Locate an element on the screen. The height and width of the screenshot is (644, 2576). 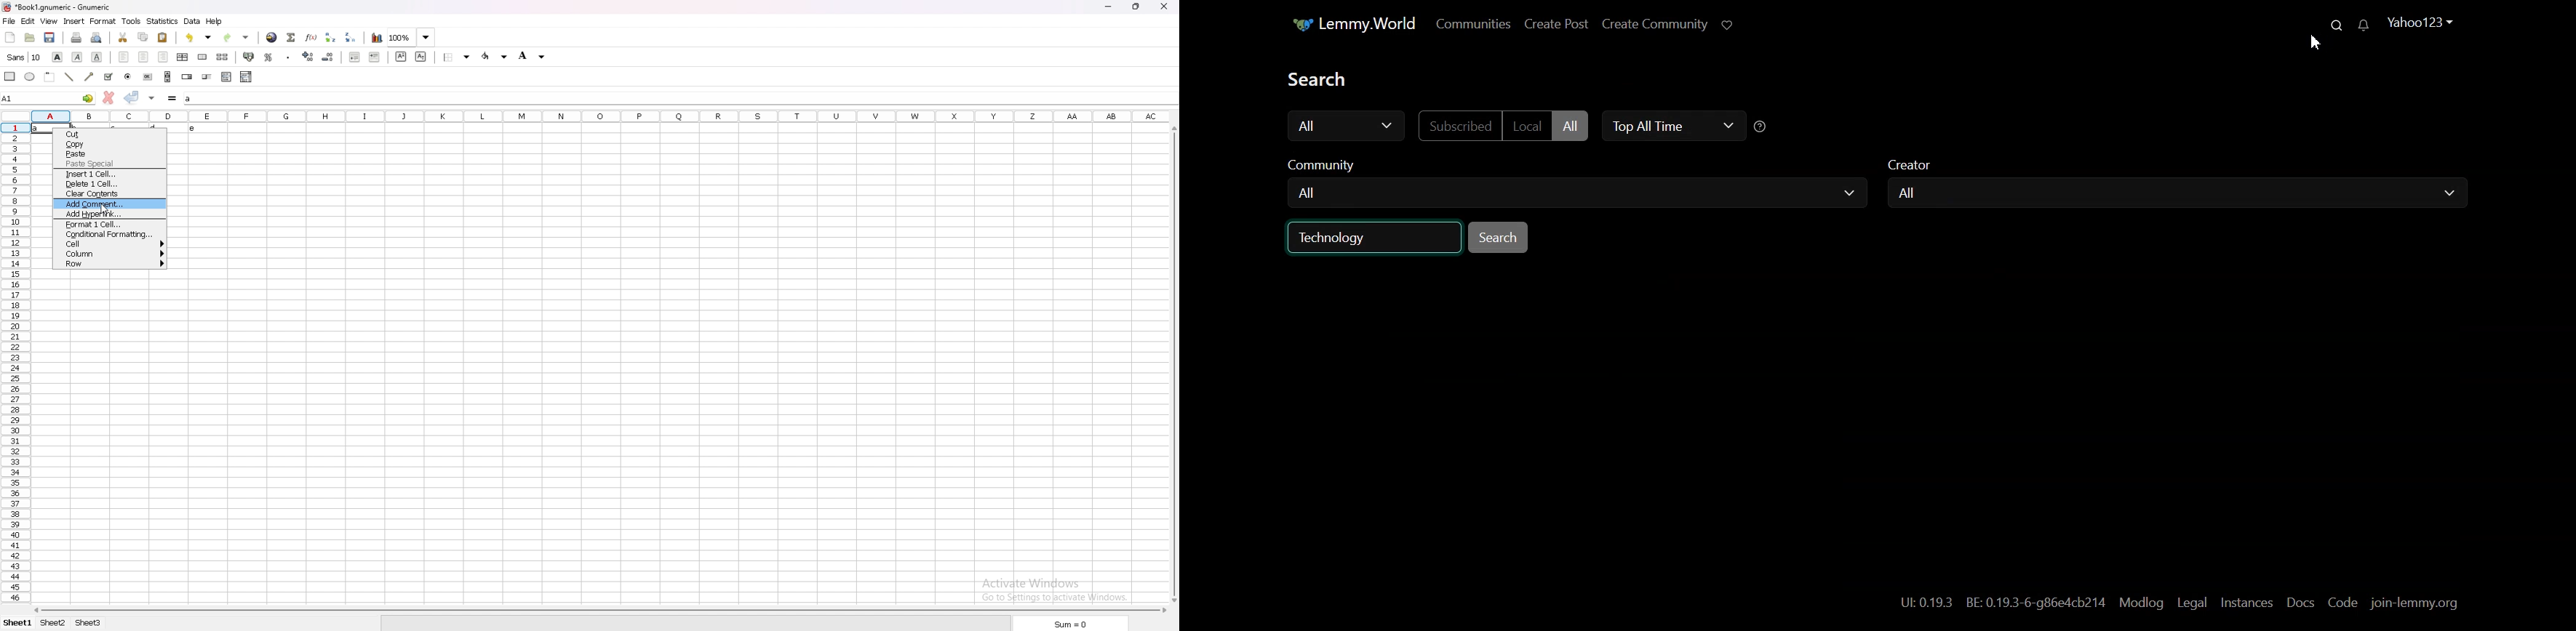
column is located at coordinates (601, 117).